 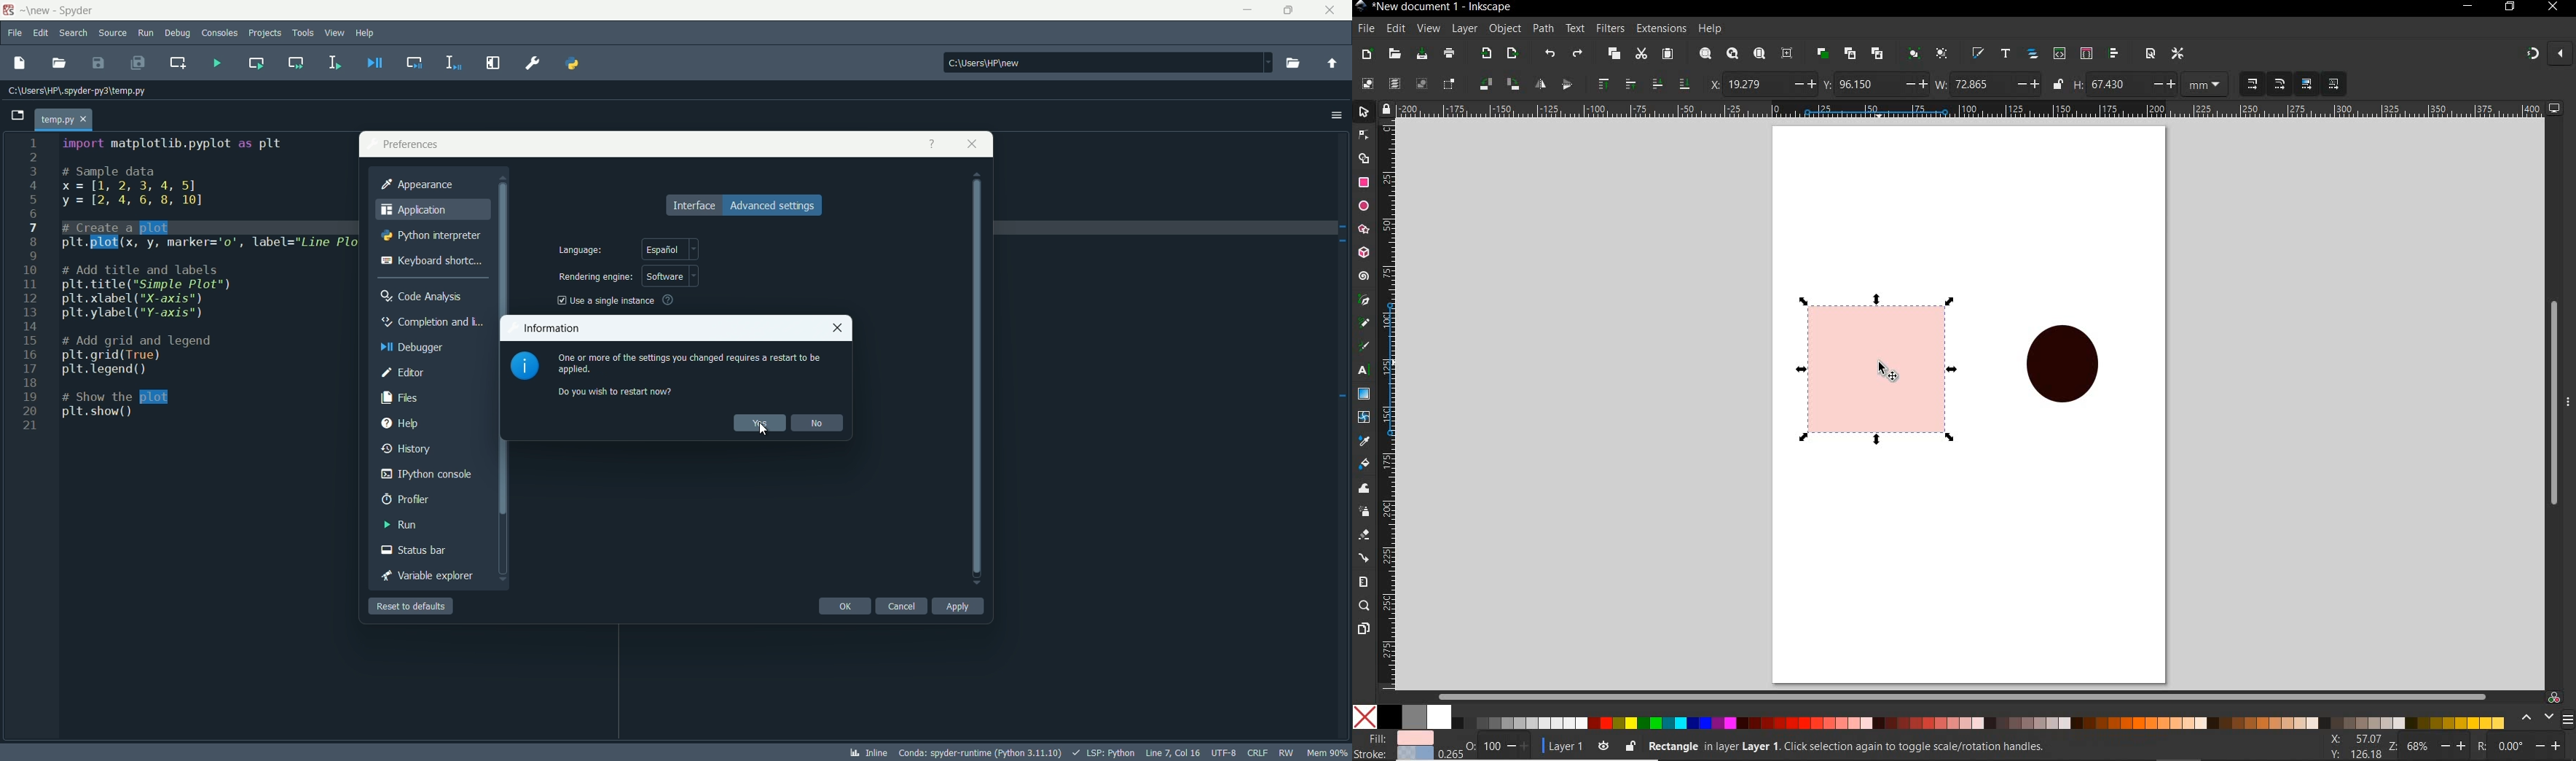 What do you see at coordinates (1985, 85) in the screenshot?
I see `width selection` at bounding box center [1985, 85].